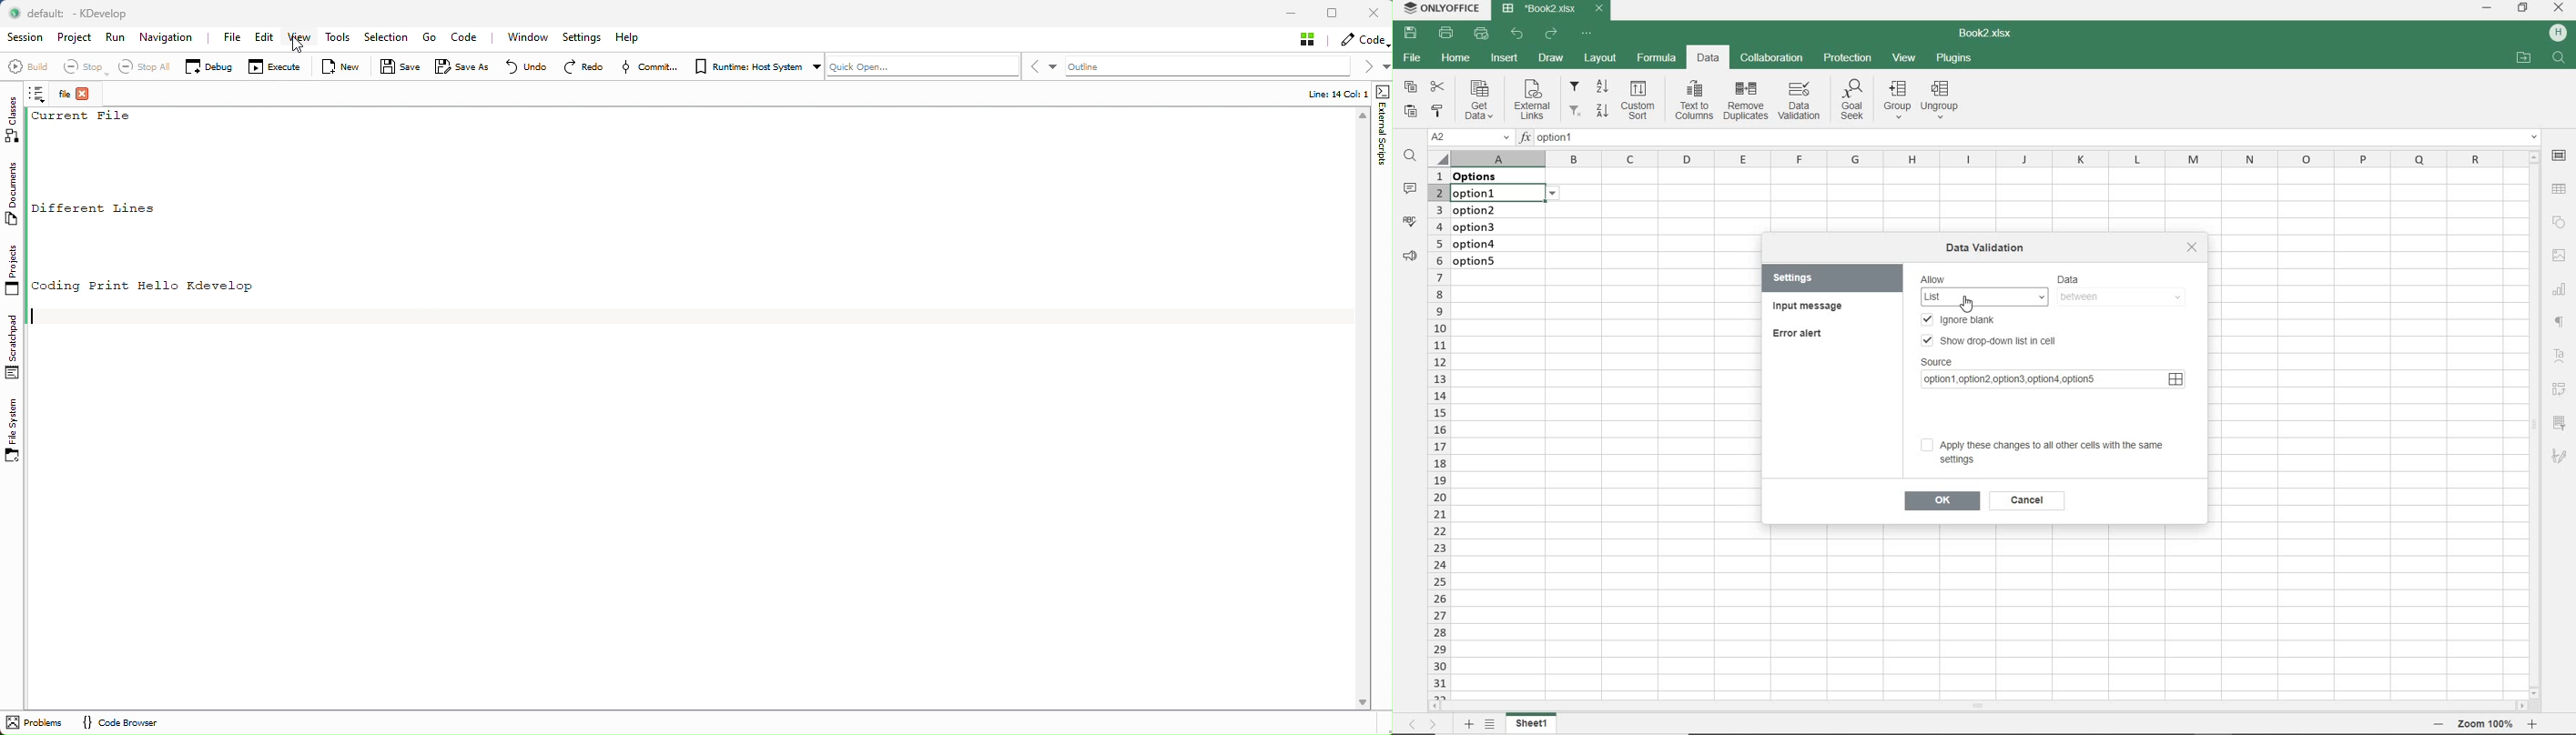  What do you see at coordinates (1469, 725) in the screenshot?
I see `ADD SHEET` at bounding box center [1469, 725].